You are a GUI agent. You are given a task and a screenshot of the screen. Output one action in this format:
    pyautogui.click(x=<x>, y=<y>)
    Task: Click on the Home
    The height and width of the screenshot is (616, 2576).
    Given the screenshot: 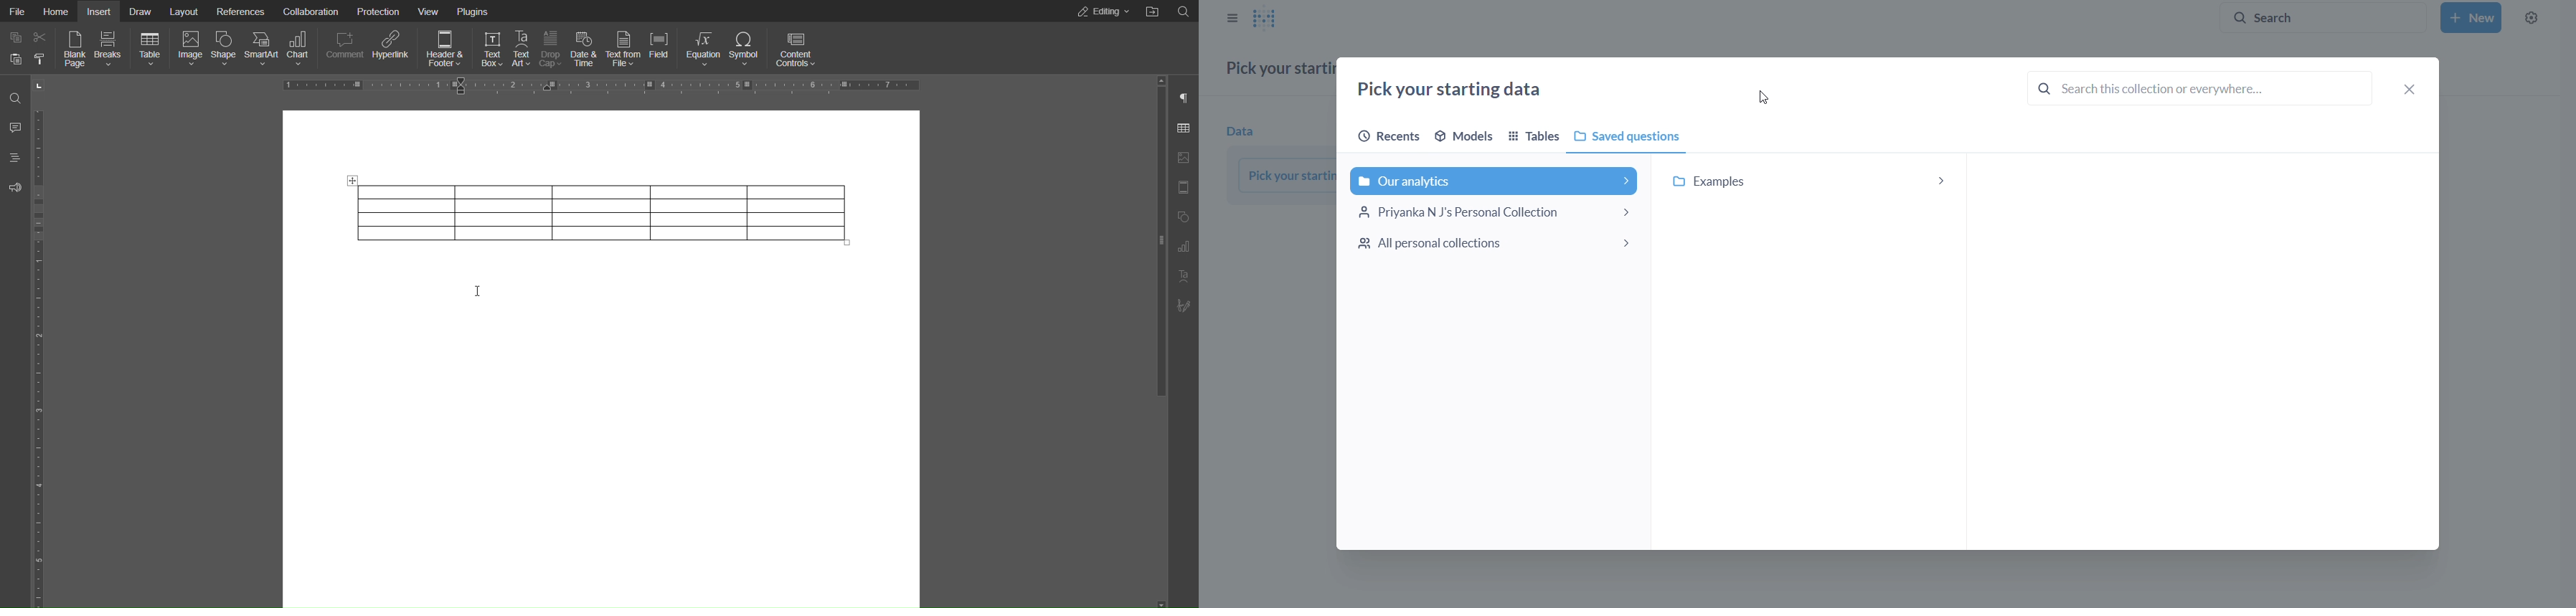 What is the action you would take?
    pyautogui.click(x=57, y=11)
    